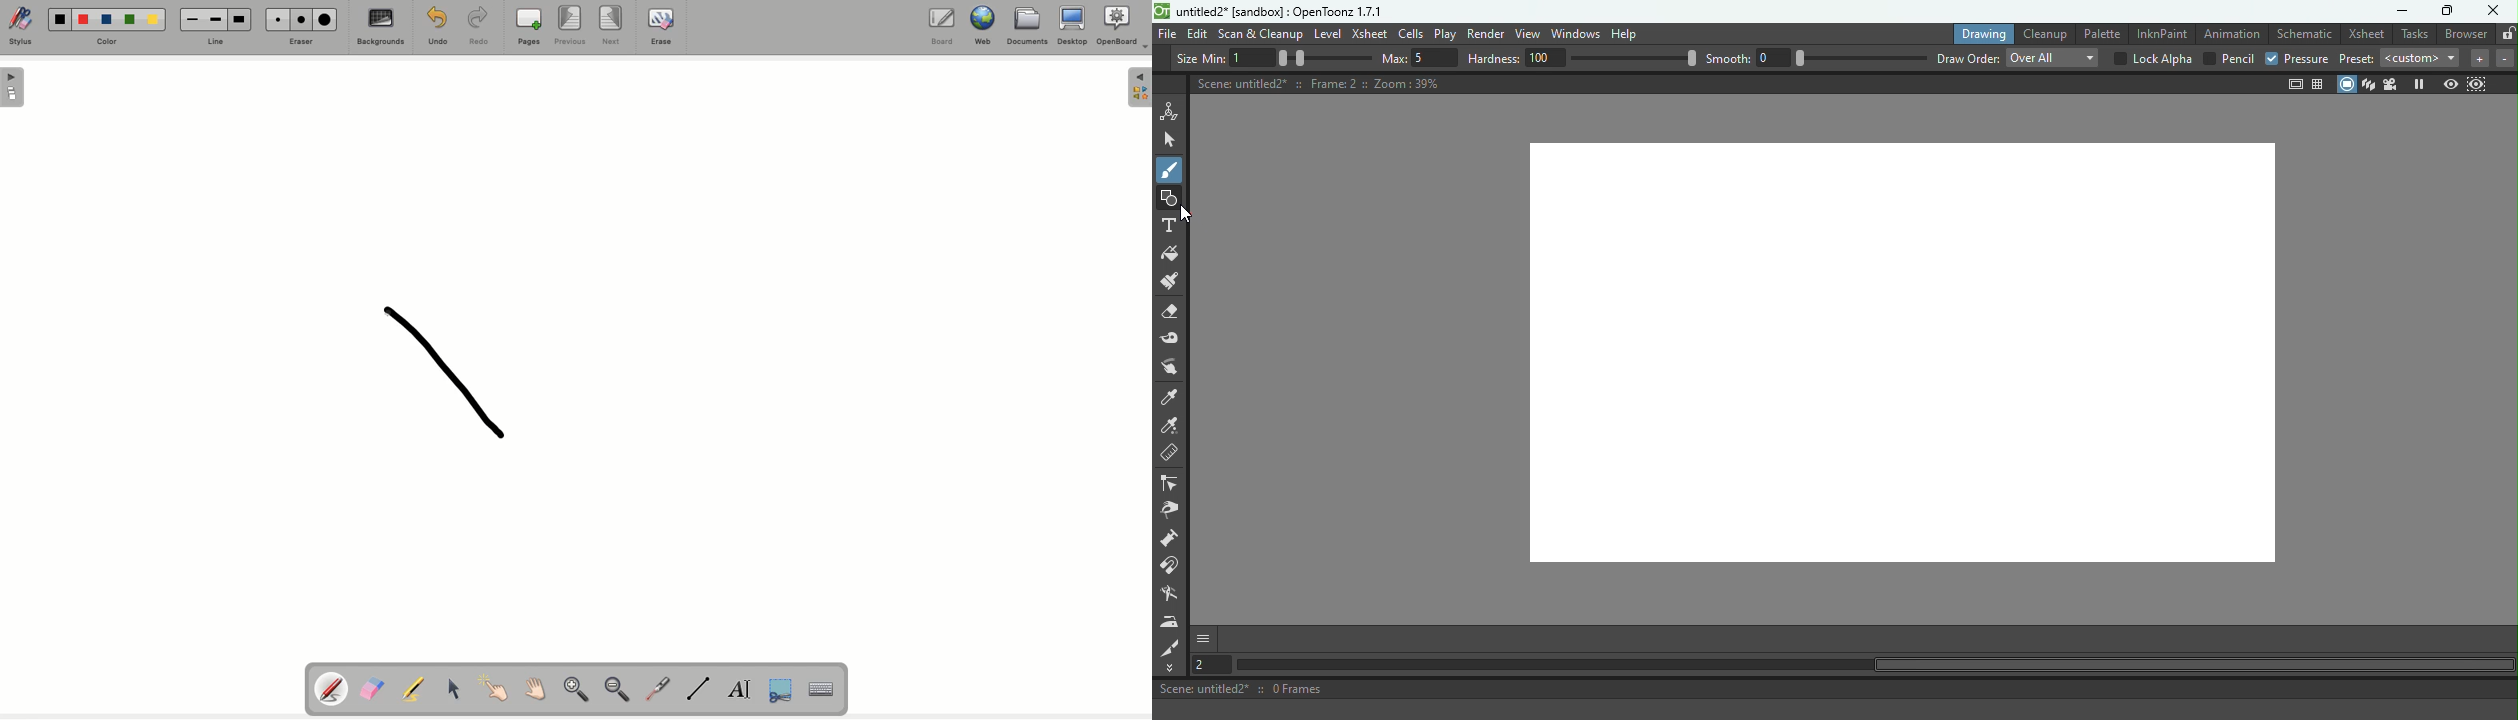 The image size is (2520, 728). What do you see at coordinates (2298, 60) in the screenshot?
I see `Pressure` at bounding box center [2298, 60].